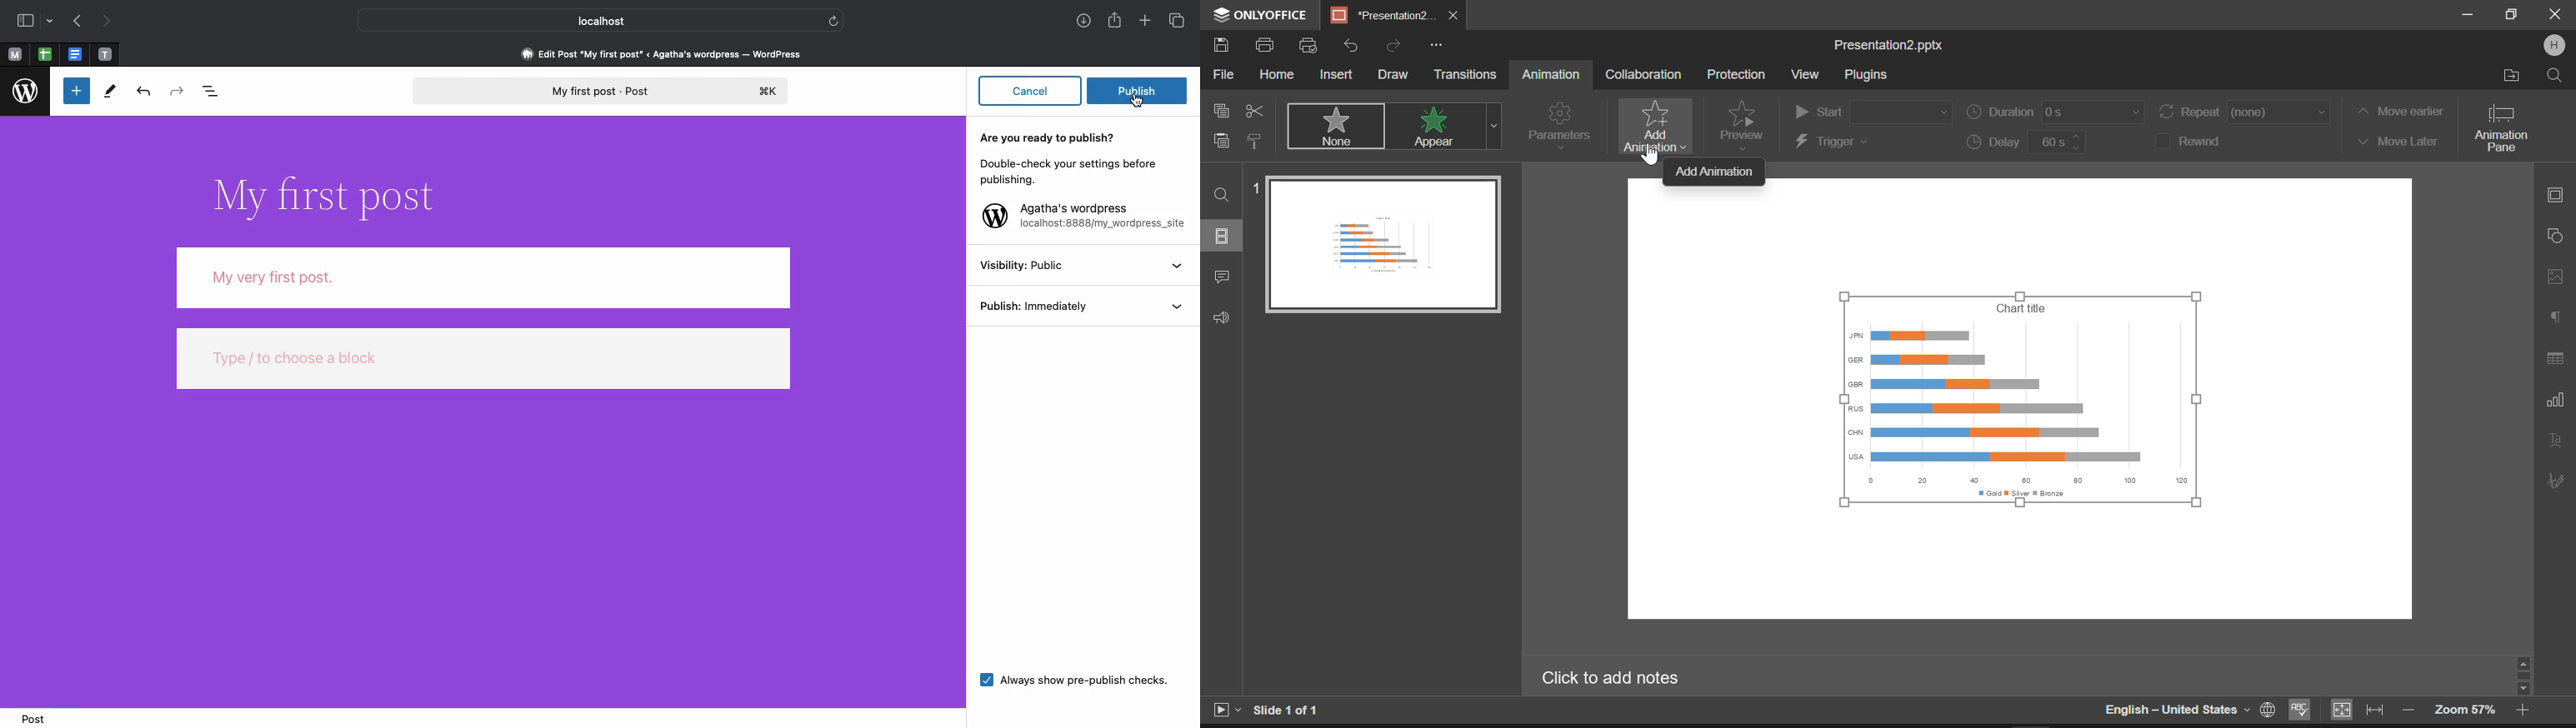 Image resolution: width=2576 pixels, height=728 pixels. What do you see at coordinates (2057, 115) in the screenshot?
I see `Duration` at bounding box center [2057, 115].